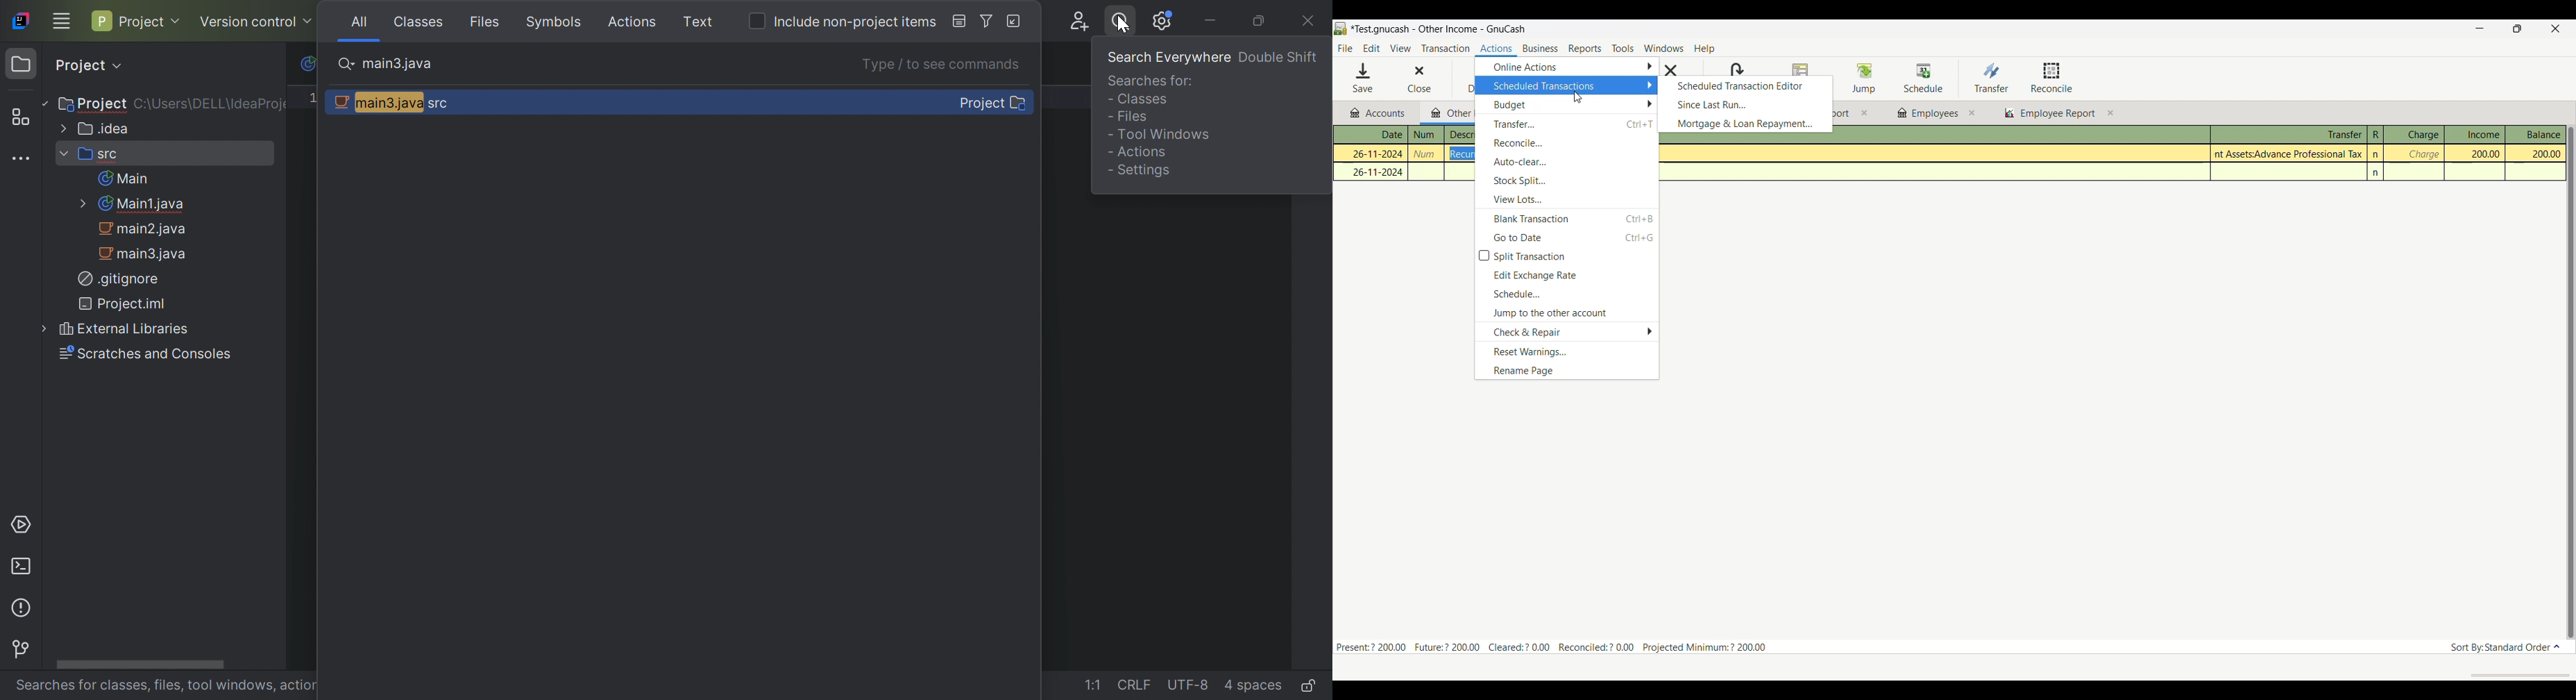 Image resolution: width=2576 pixels, height=700 pixels. Describe the element at coordinates (1375, 172) in the screenshot. I see `26-11-2024` at that location.